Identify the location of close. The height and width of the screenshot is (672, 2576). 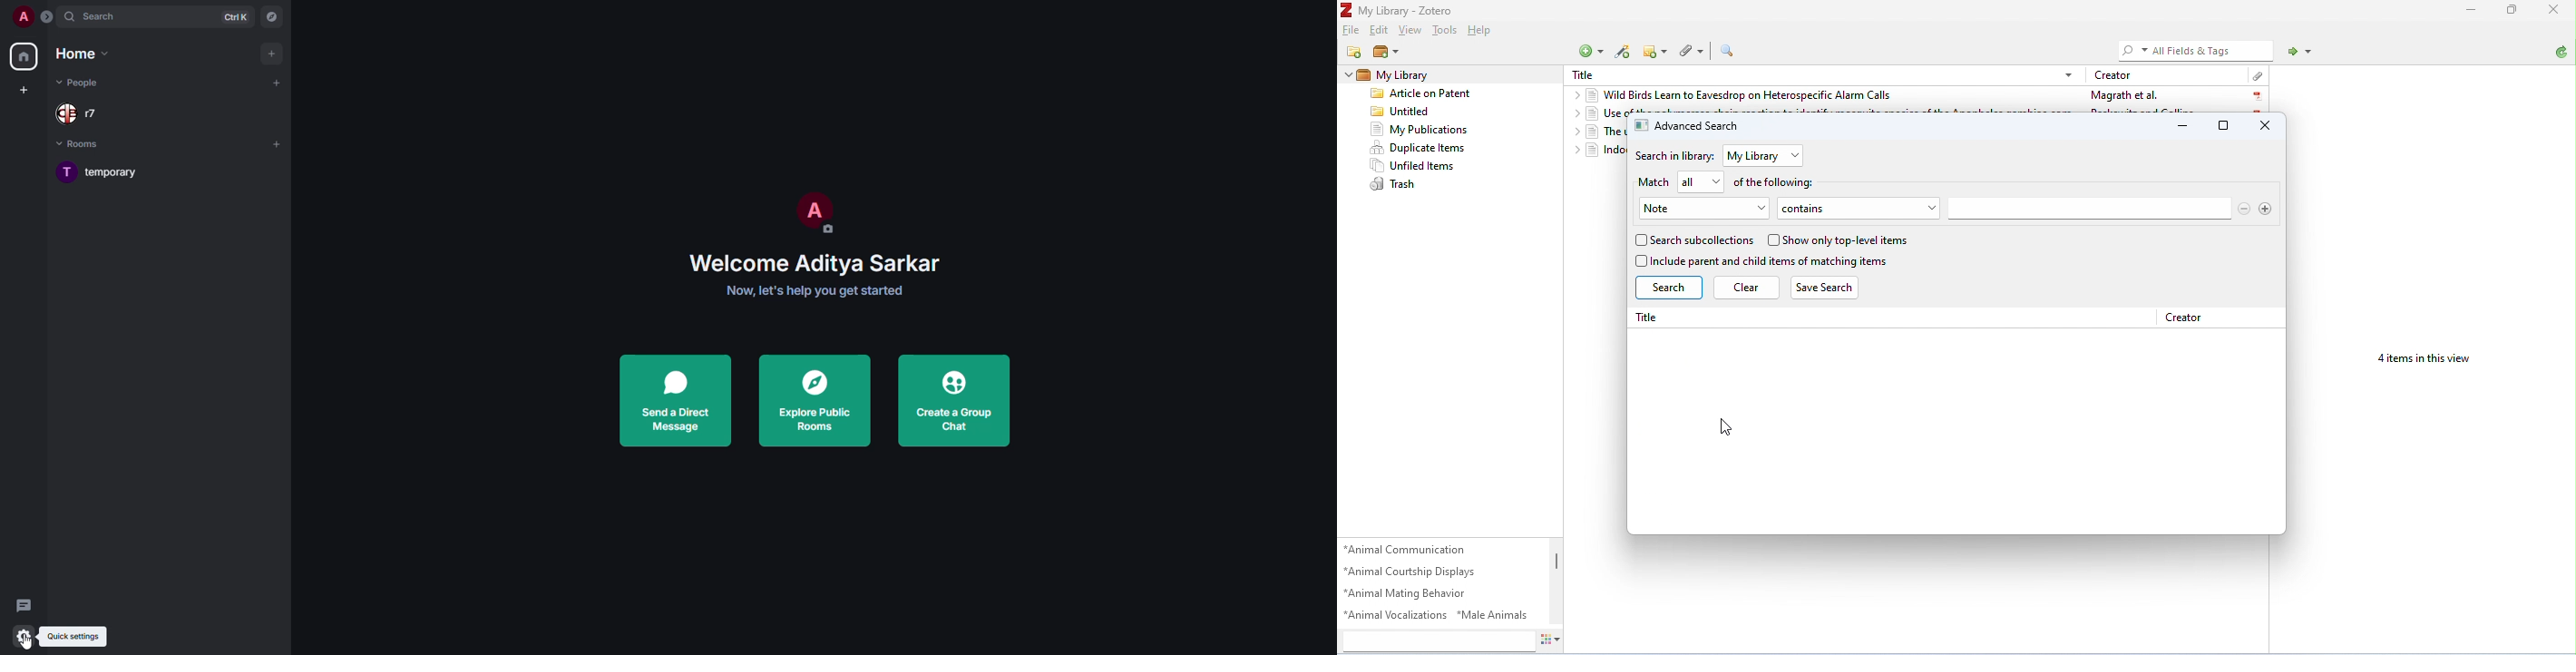
(2555, 11).